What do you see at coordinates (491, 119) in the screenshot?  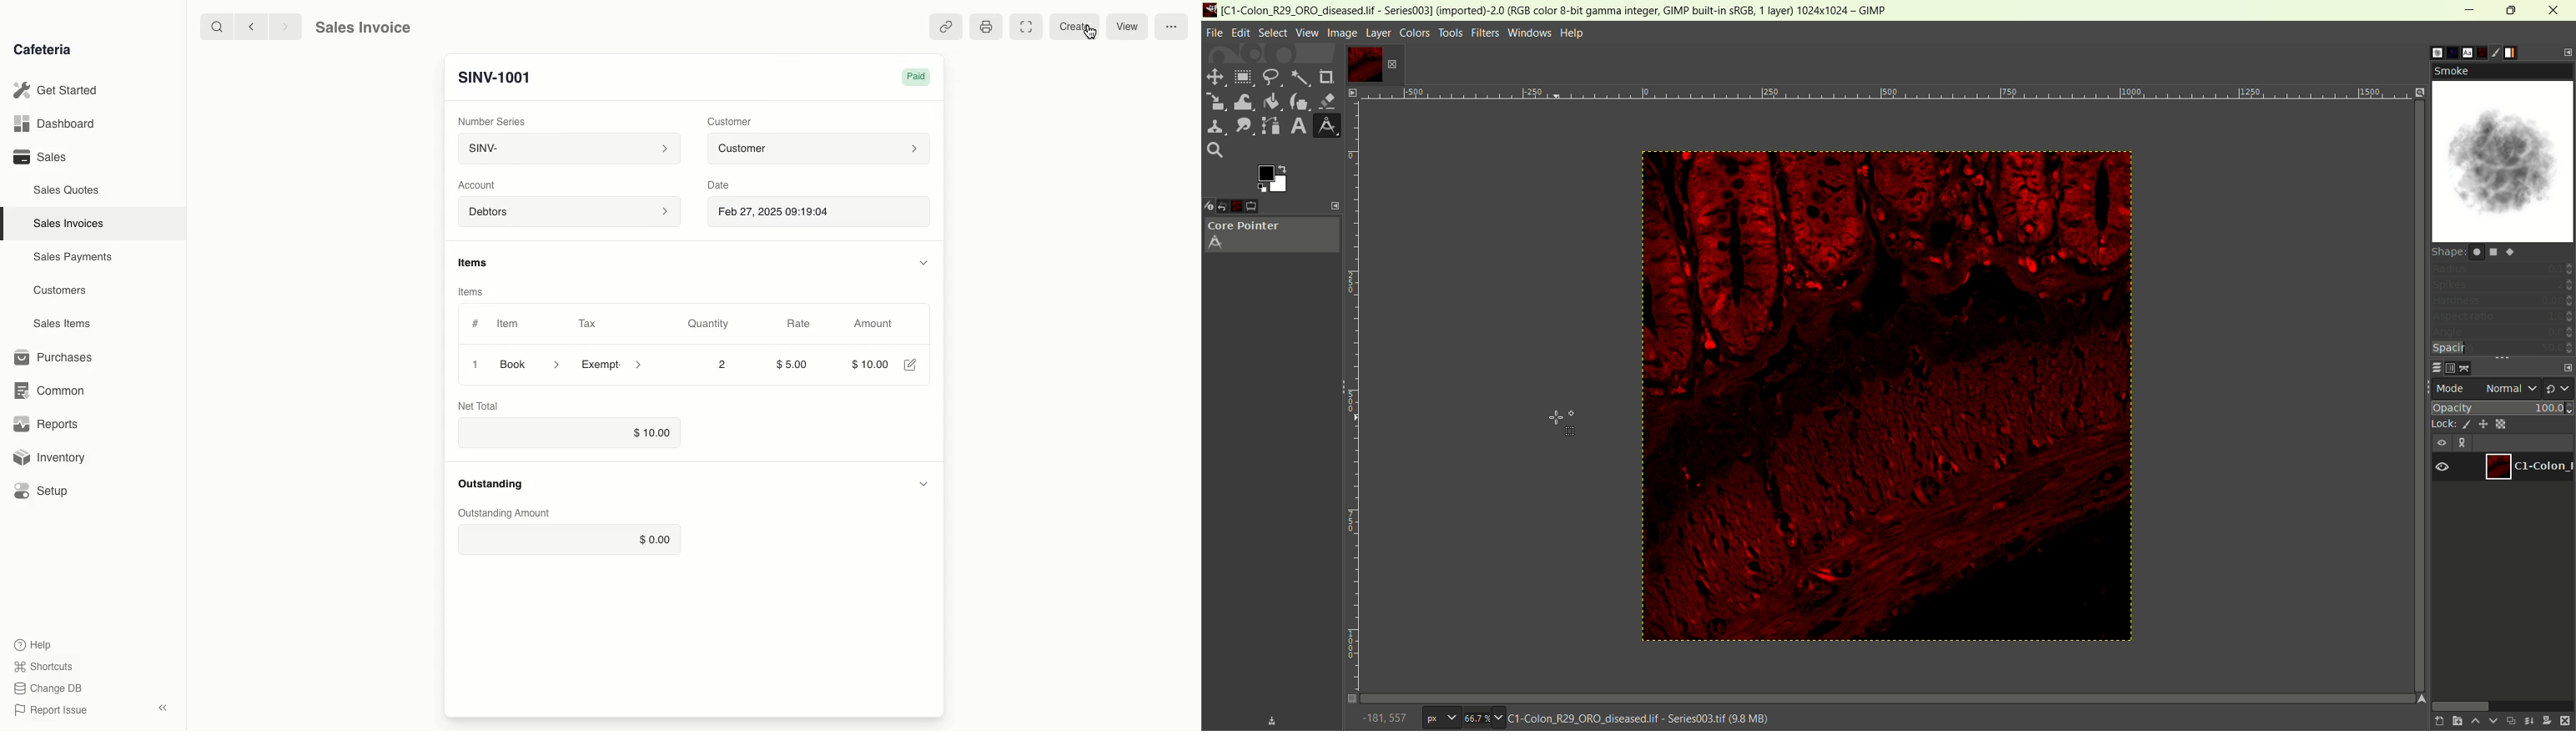 I see `‘Number Series` at bounding box center [491, 119].